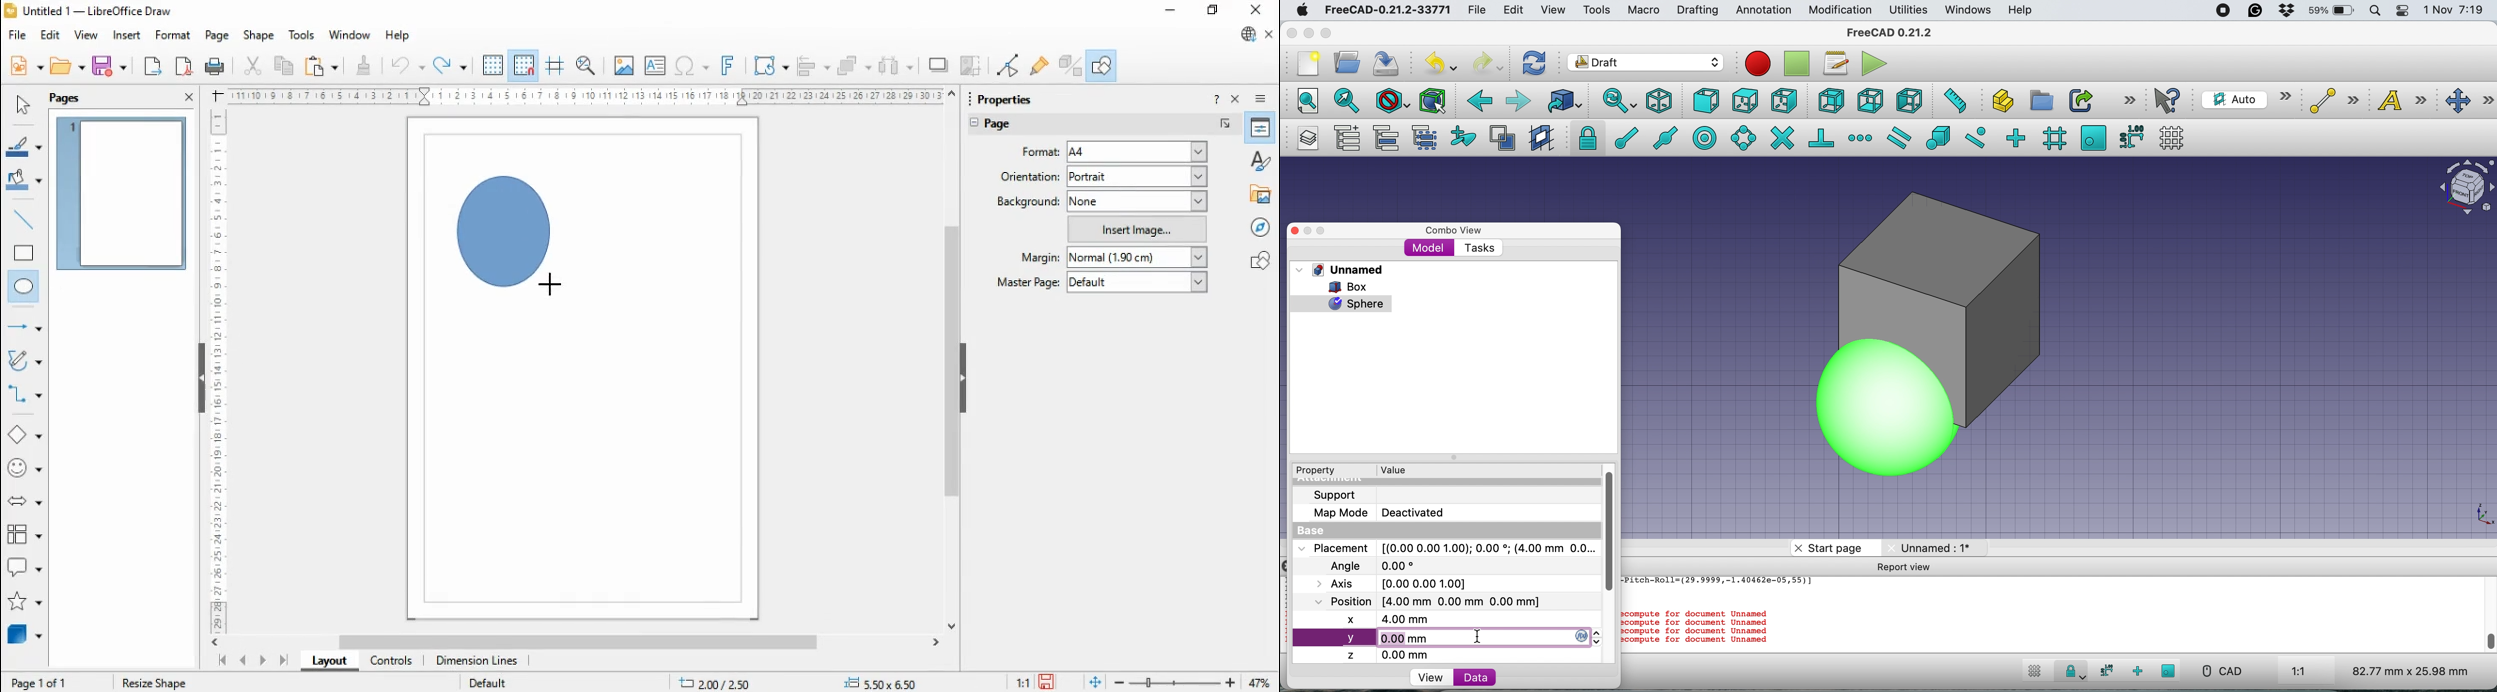 This screenshot has height=700, width=2520. I want to click on select at least three objects to distribute, so click(896, 67).